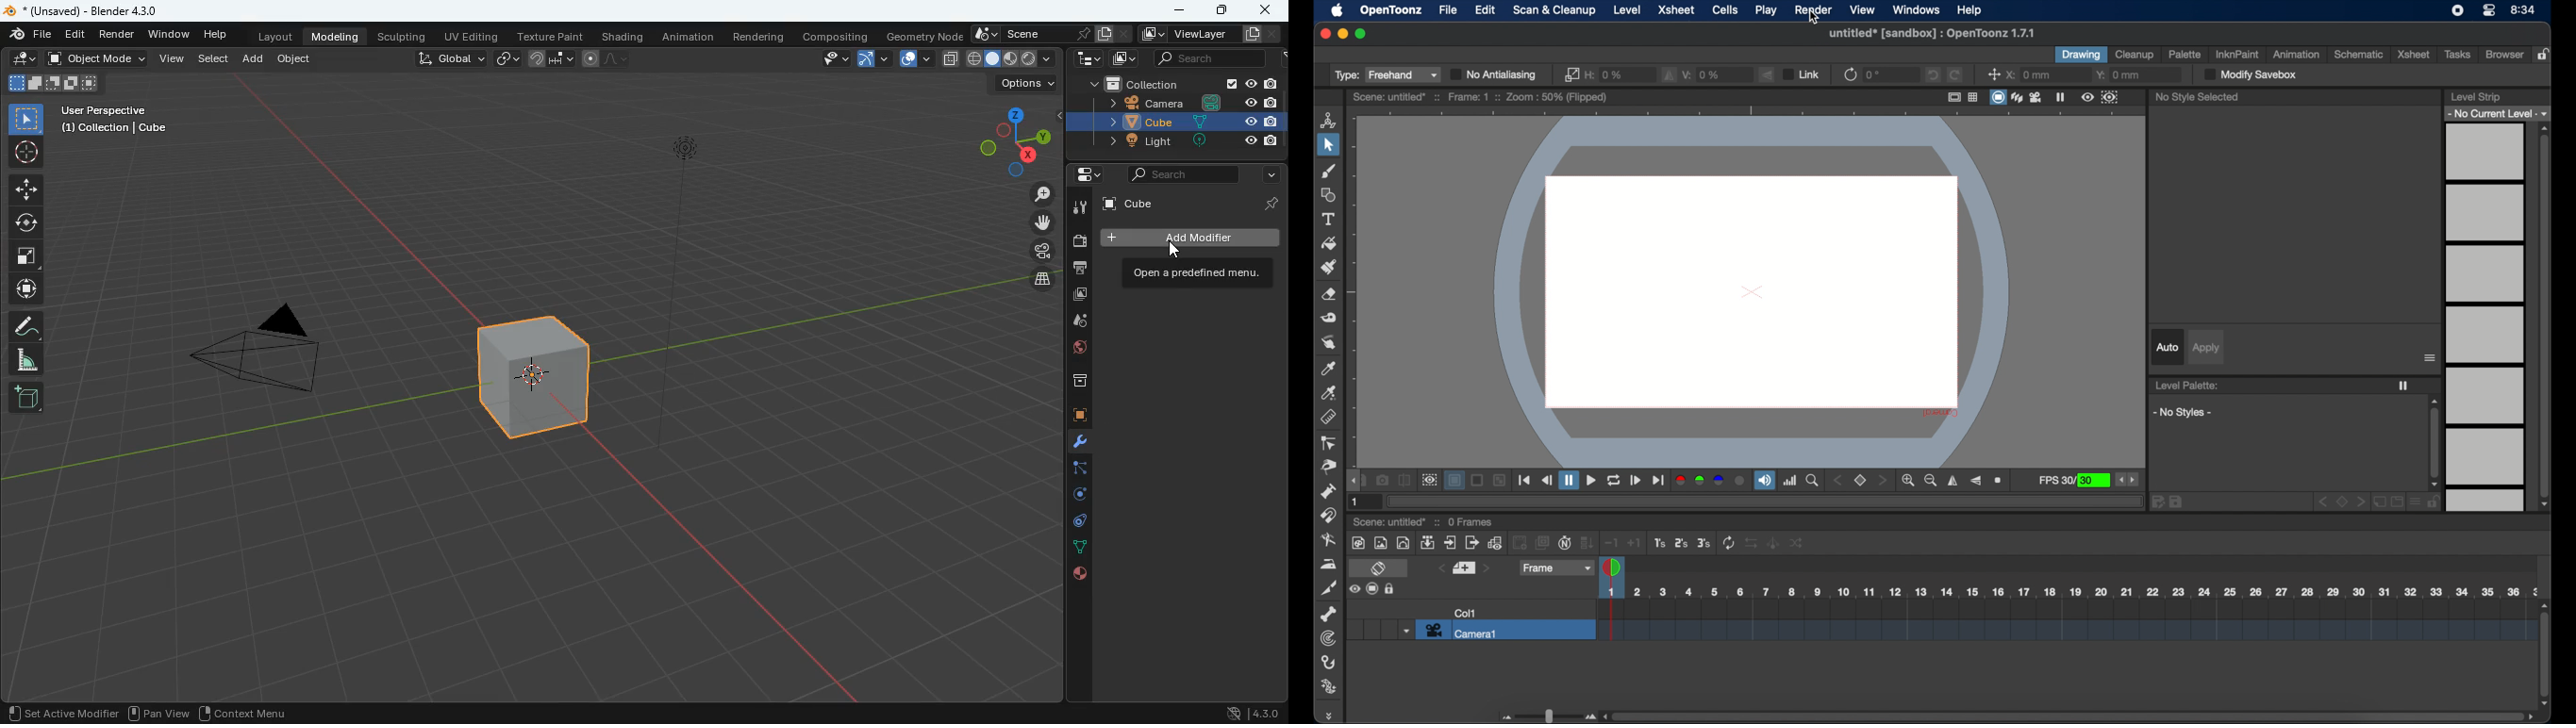 This screenshot has height=728, width=2576. Describe the element at coordinates (1326, 491) in the screenshot. I see `pump tool` at that location.